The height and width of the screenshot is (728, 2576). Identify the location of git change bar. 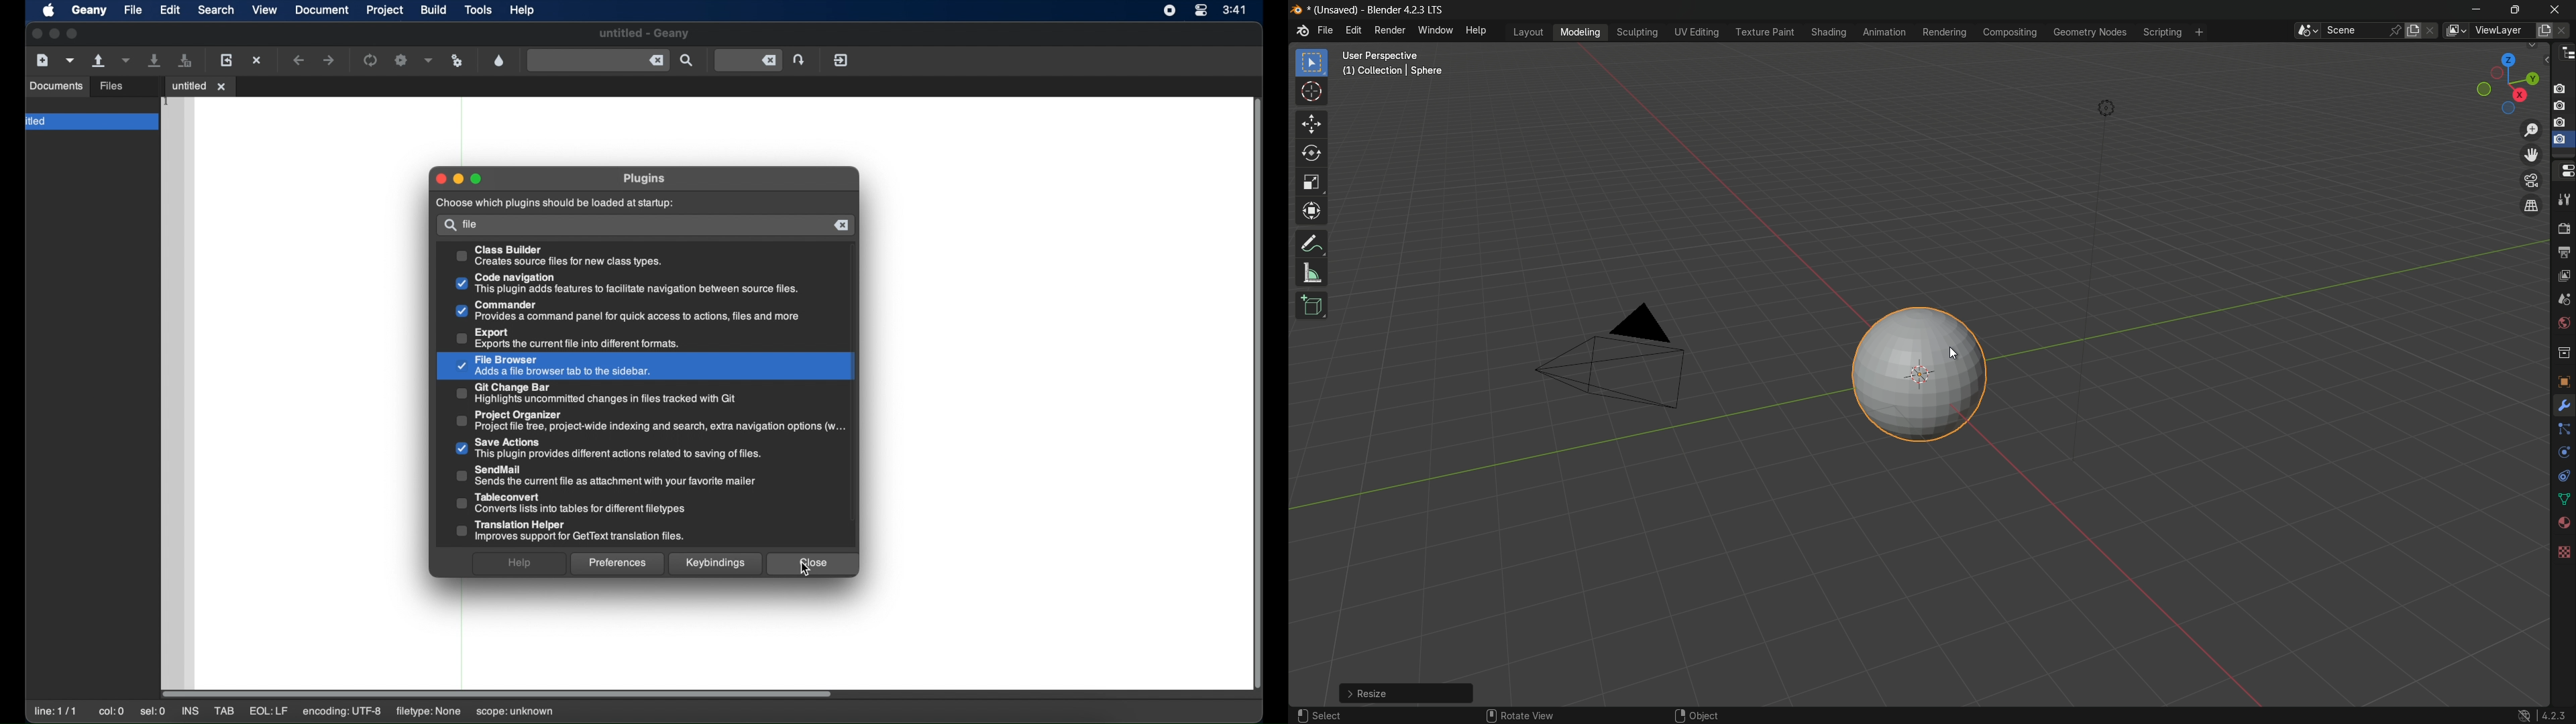
(595, 392).